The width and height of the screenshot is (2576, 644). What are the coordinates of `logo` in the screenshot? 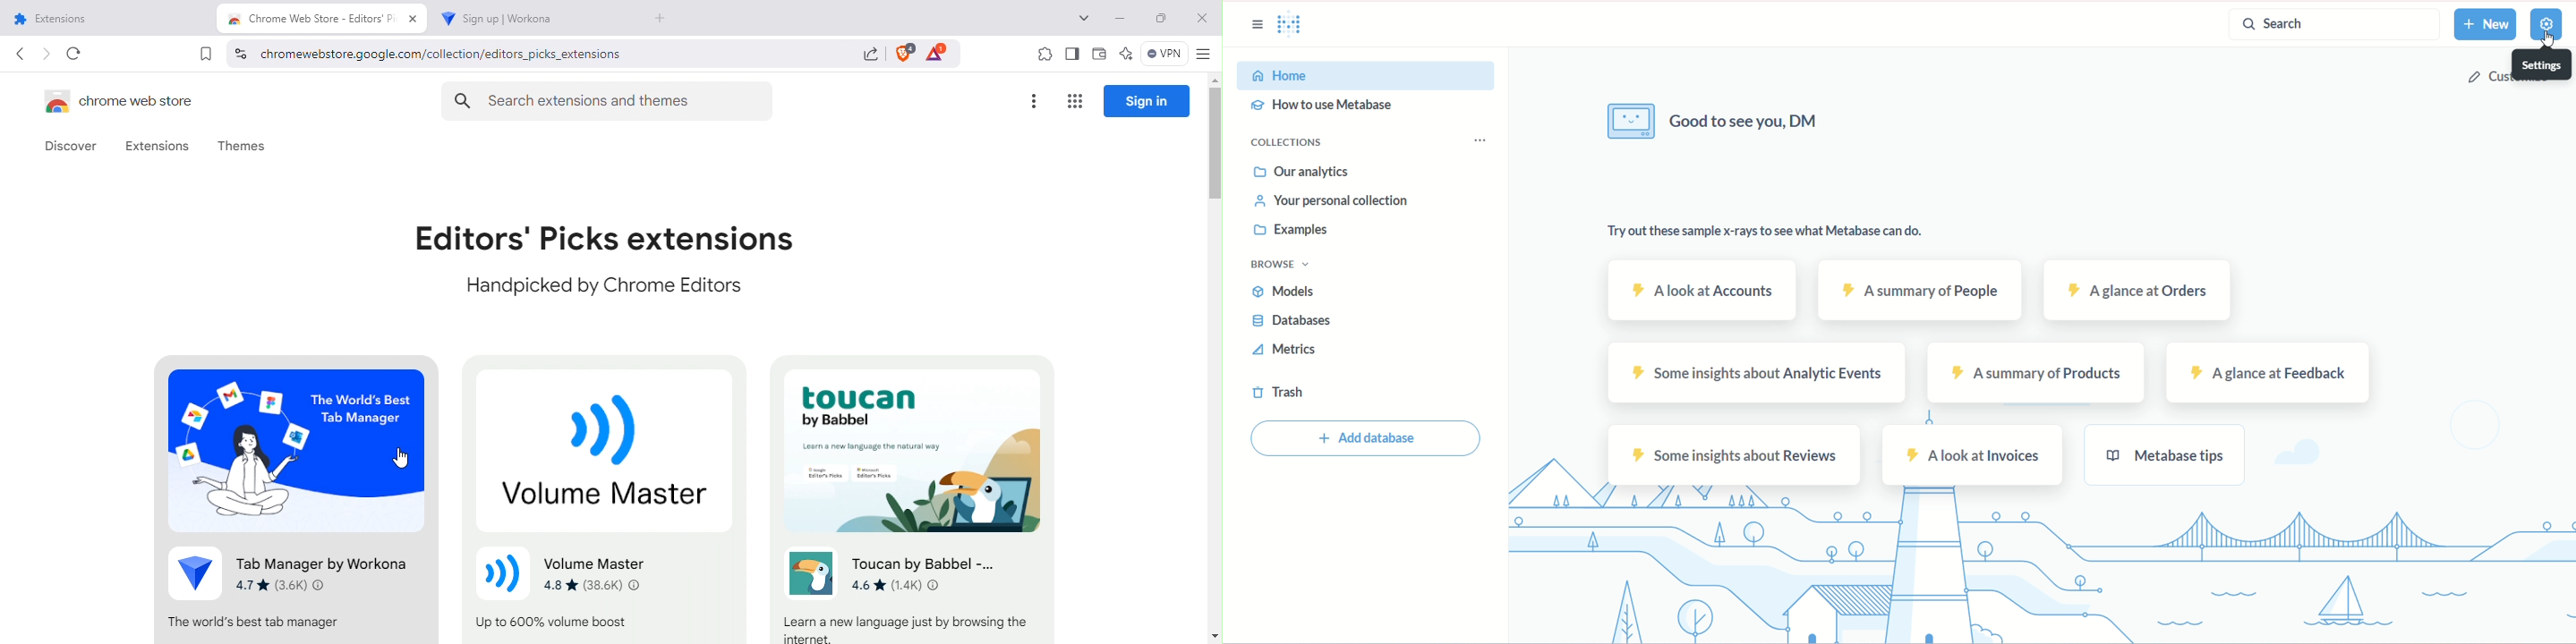 It's located at (1296, 28).